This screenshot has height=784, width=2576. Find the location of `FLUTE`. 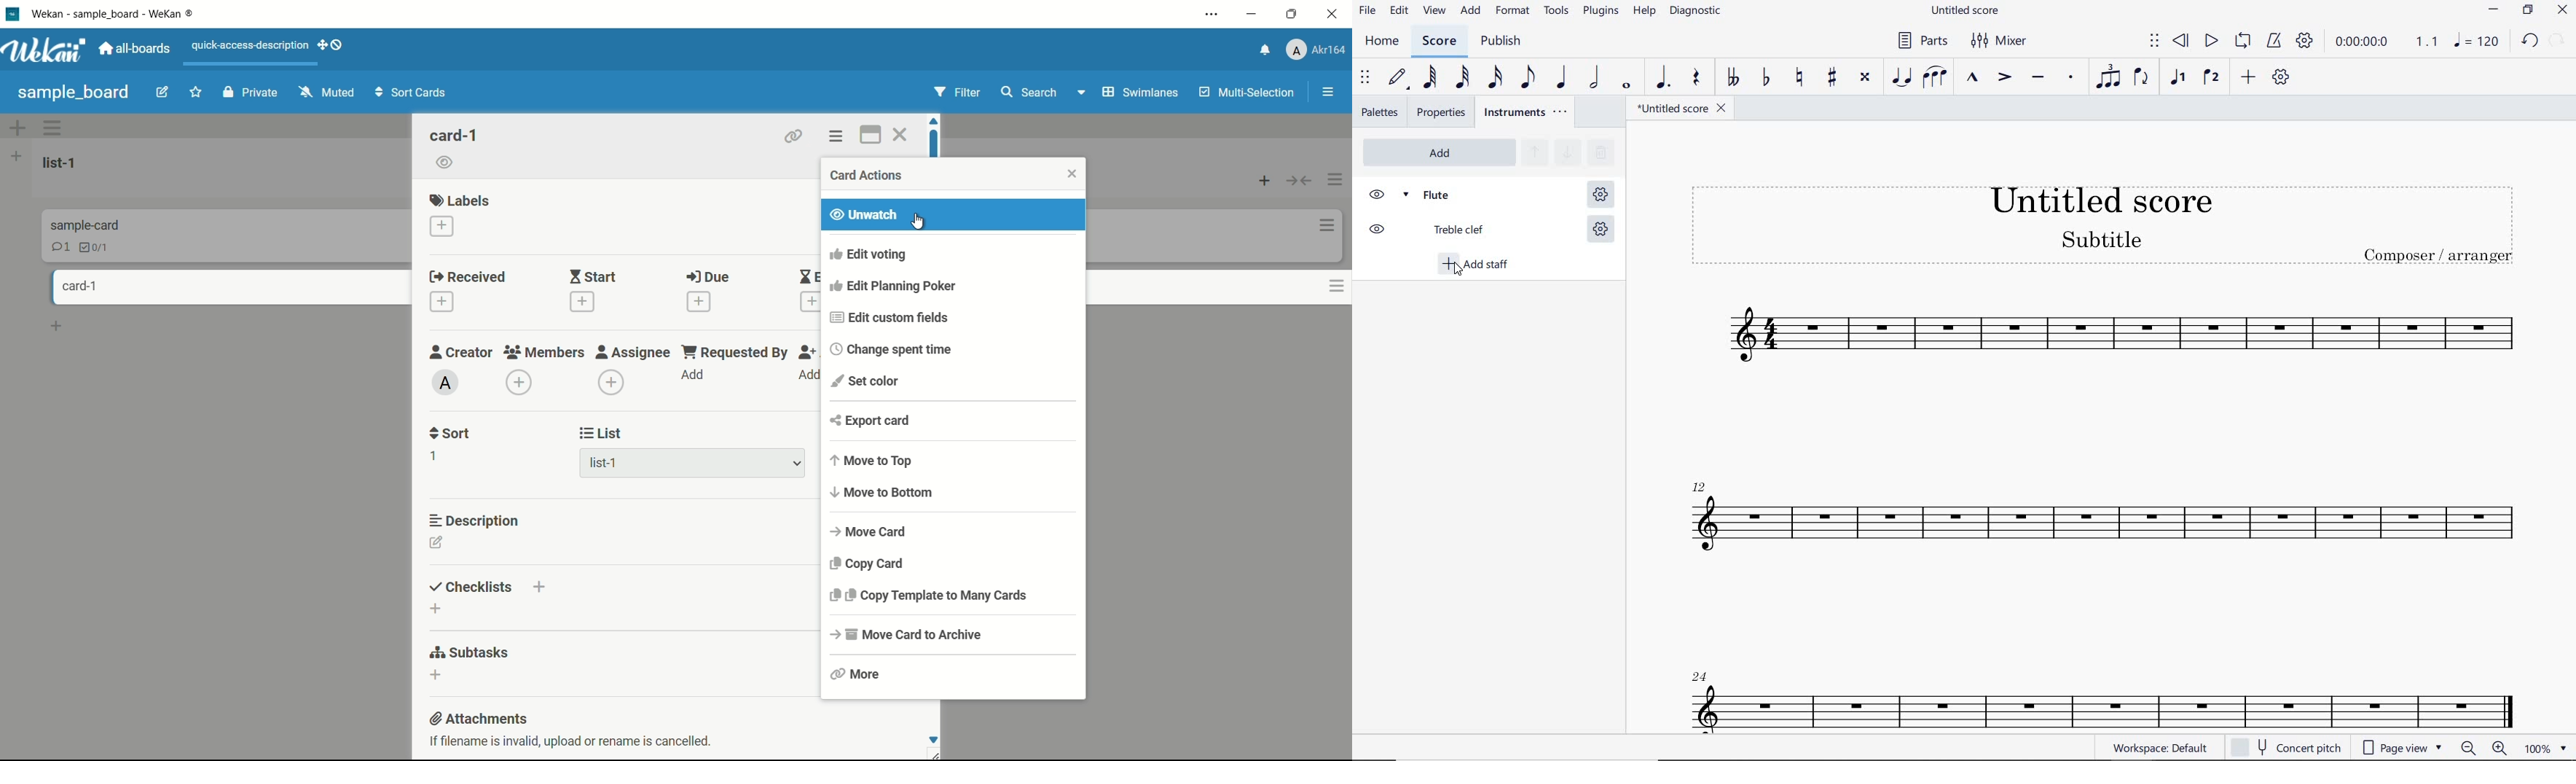

FLUTE is located at coordinates (1443, 193).